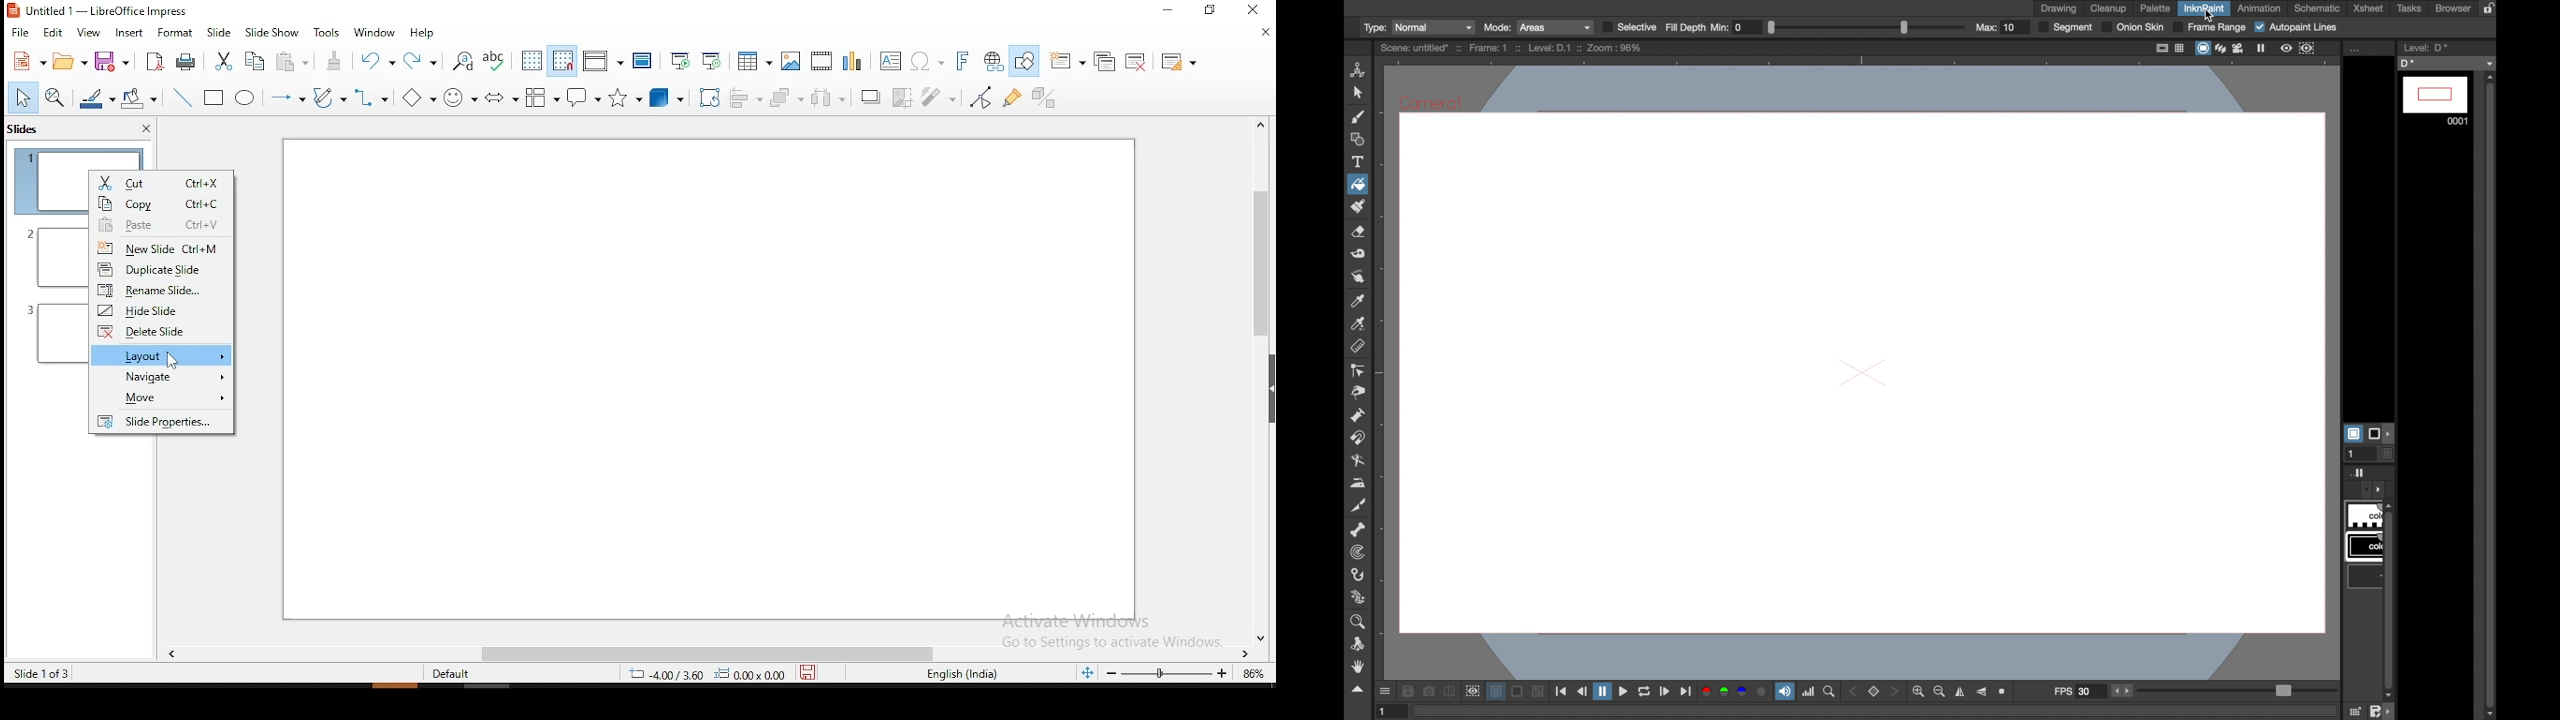  I want to click on min, so click(1729, 27).